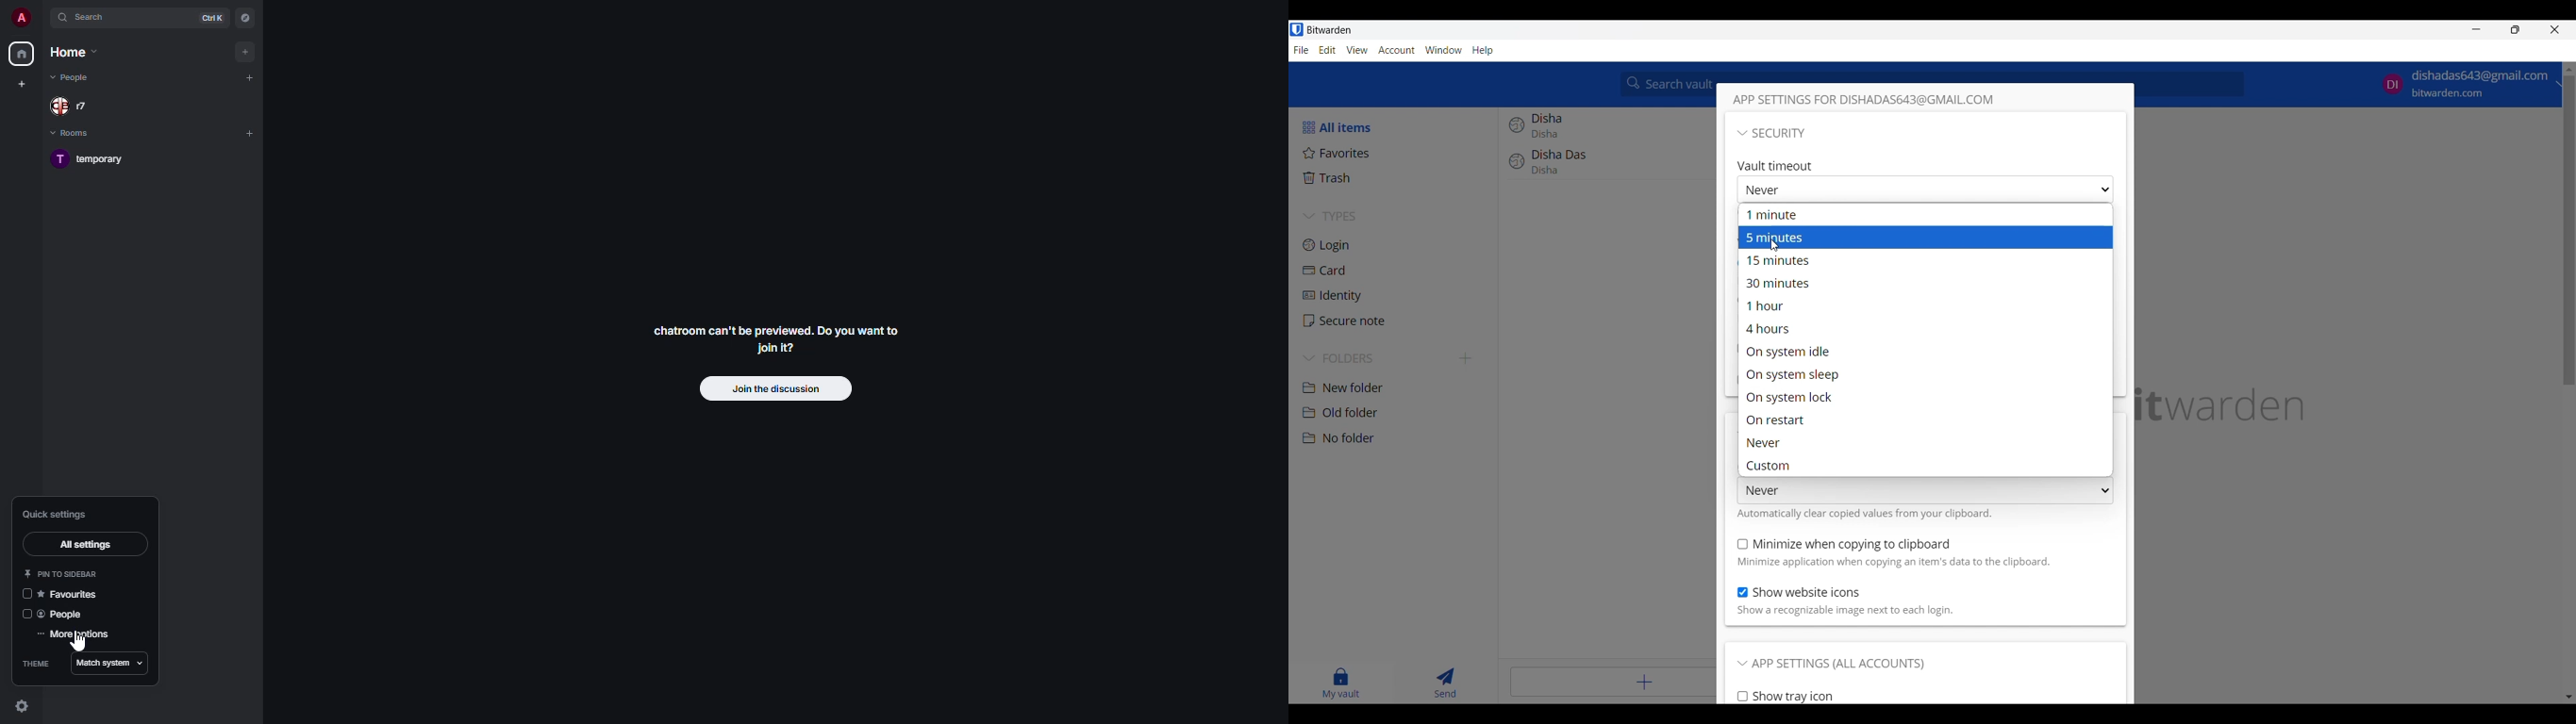 The image size is (2576, 728). Describe the element at coordinates (1397, 438) in the screenshot. I see `No folder` at that location.